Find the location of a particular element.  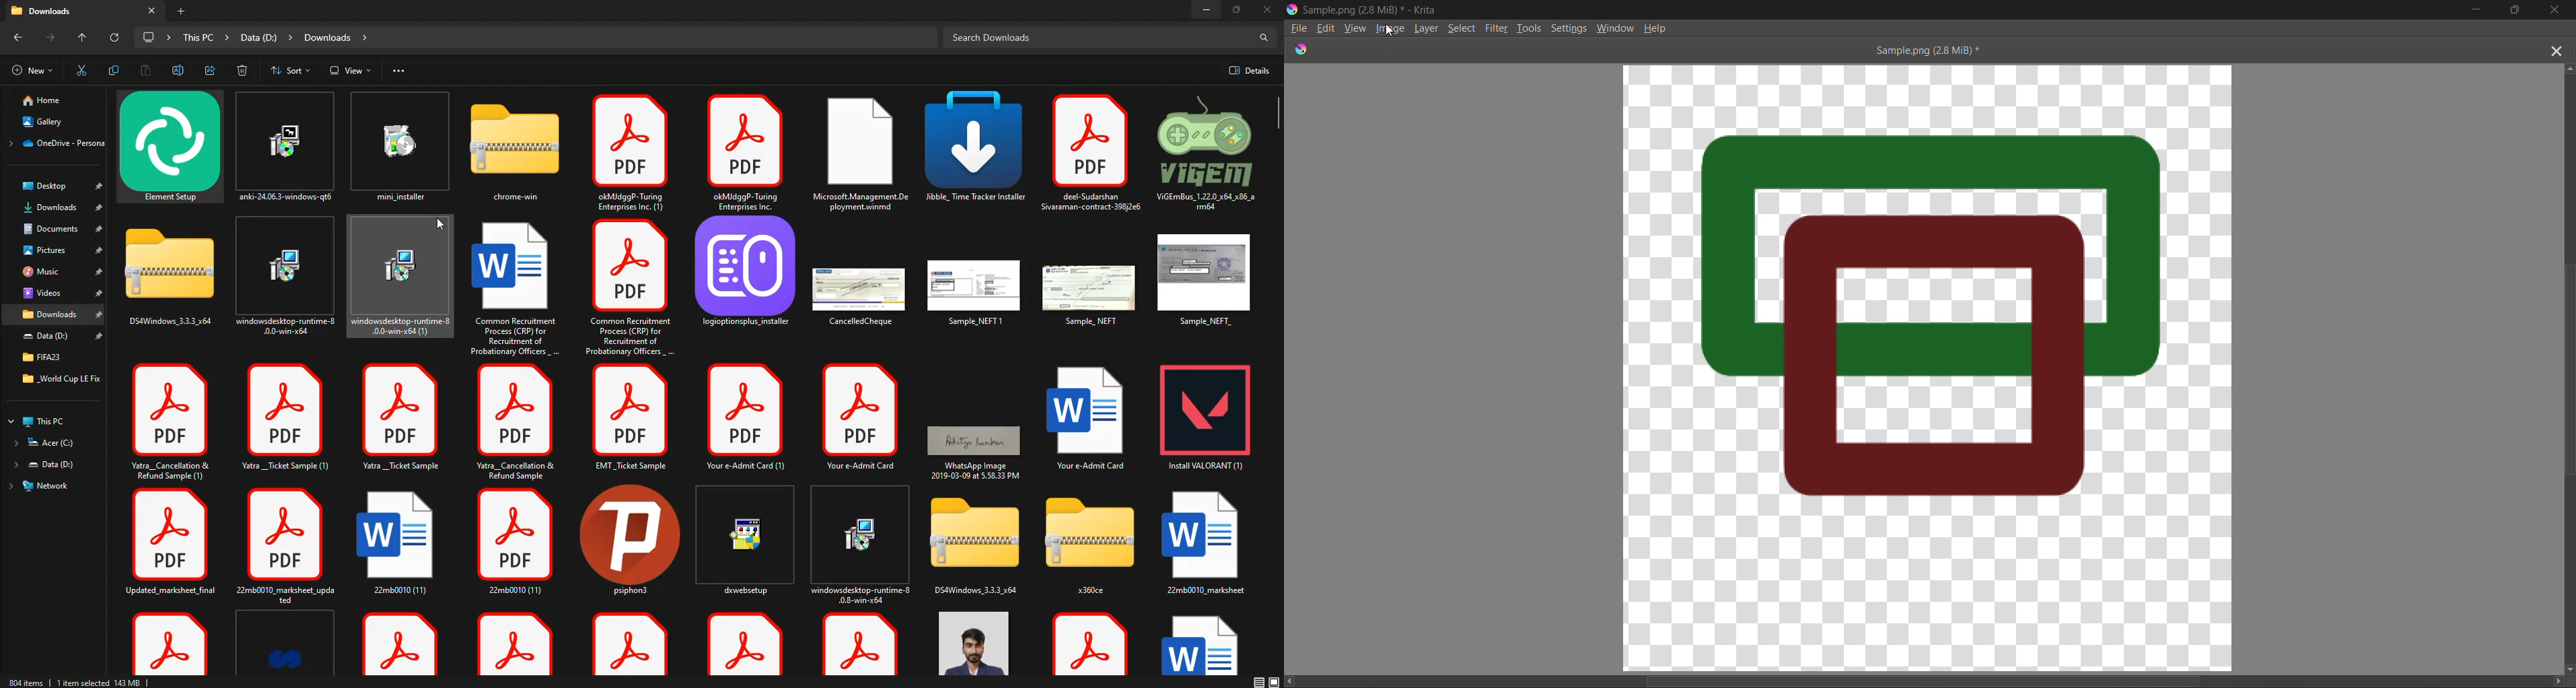

search downloads is located at coordinates (1106, 38).